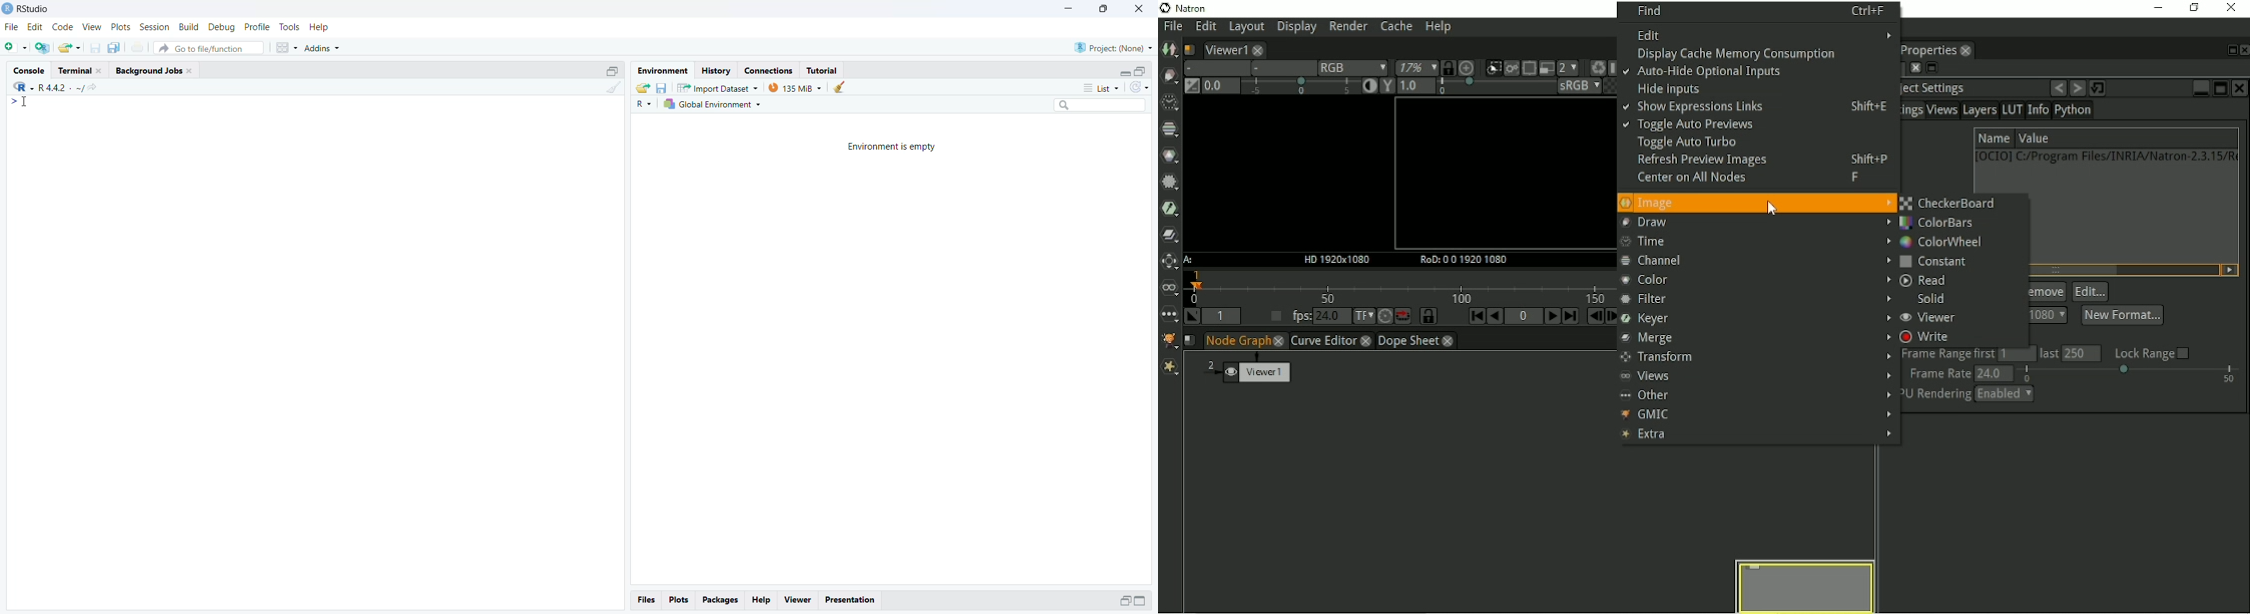 This screenshot has width=2268, height=616. What do you see at coordinates (768, 69) in the screenshot?
I see `Connections` at bounding box center [768, 69].